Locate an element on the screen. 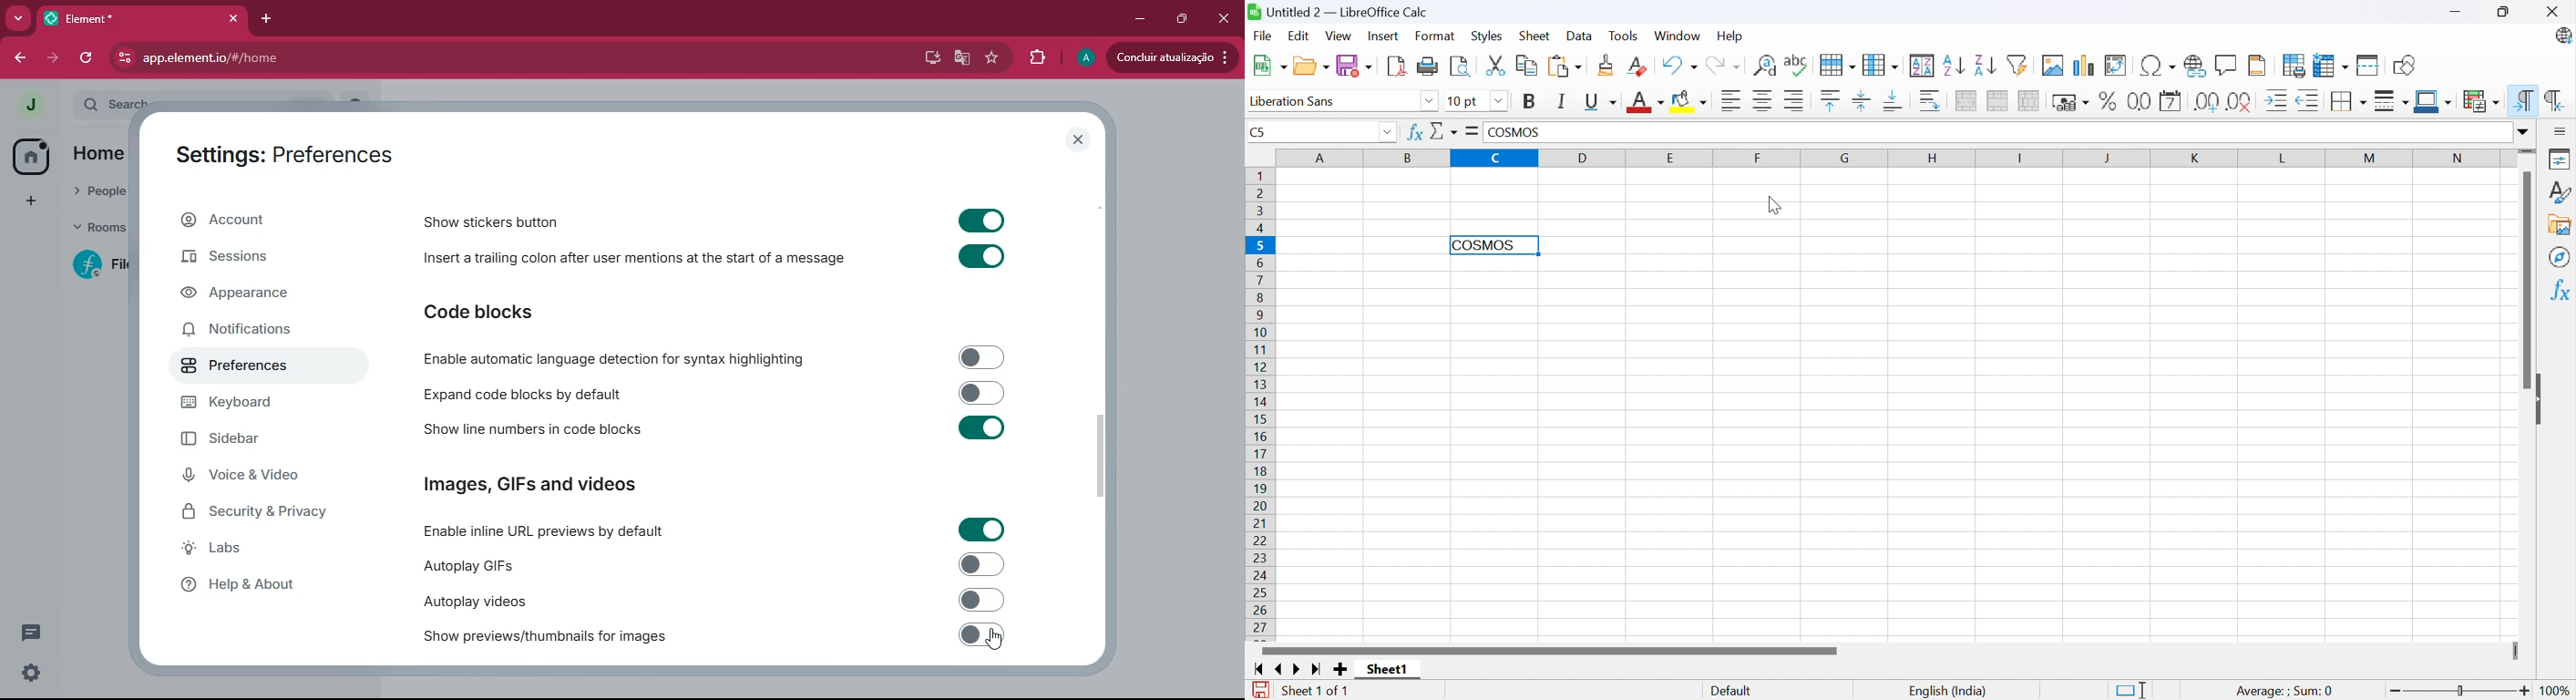  Voice & Video is located at coordinates (250, 478).